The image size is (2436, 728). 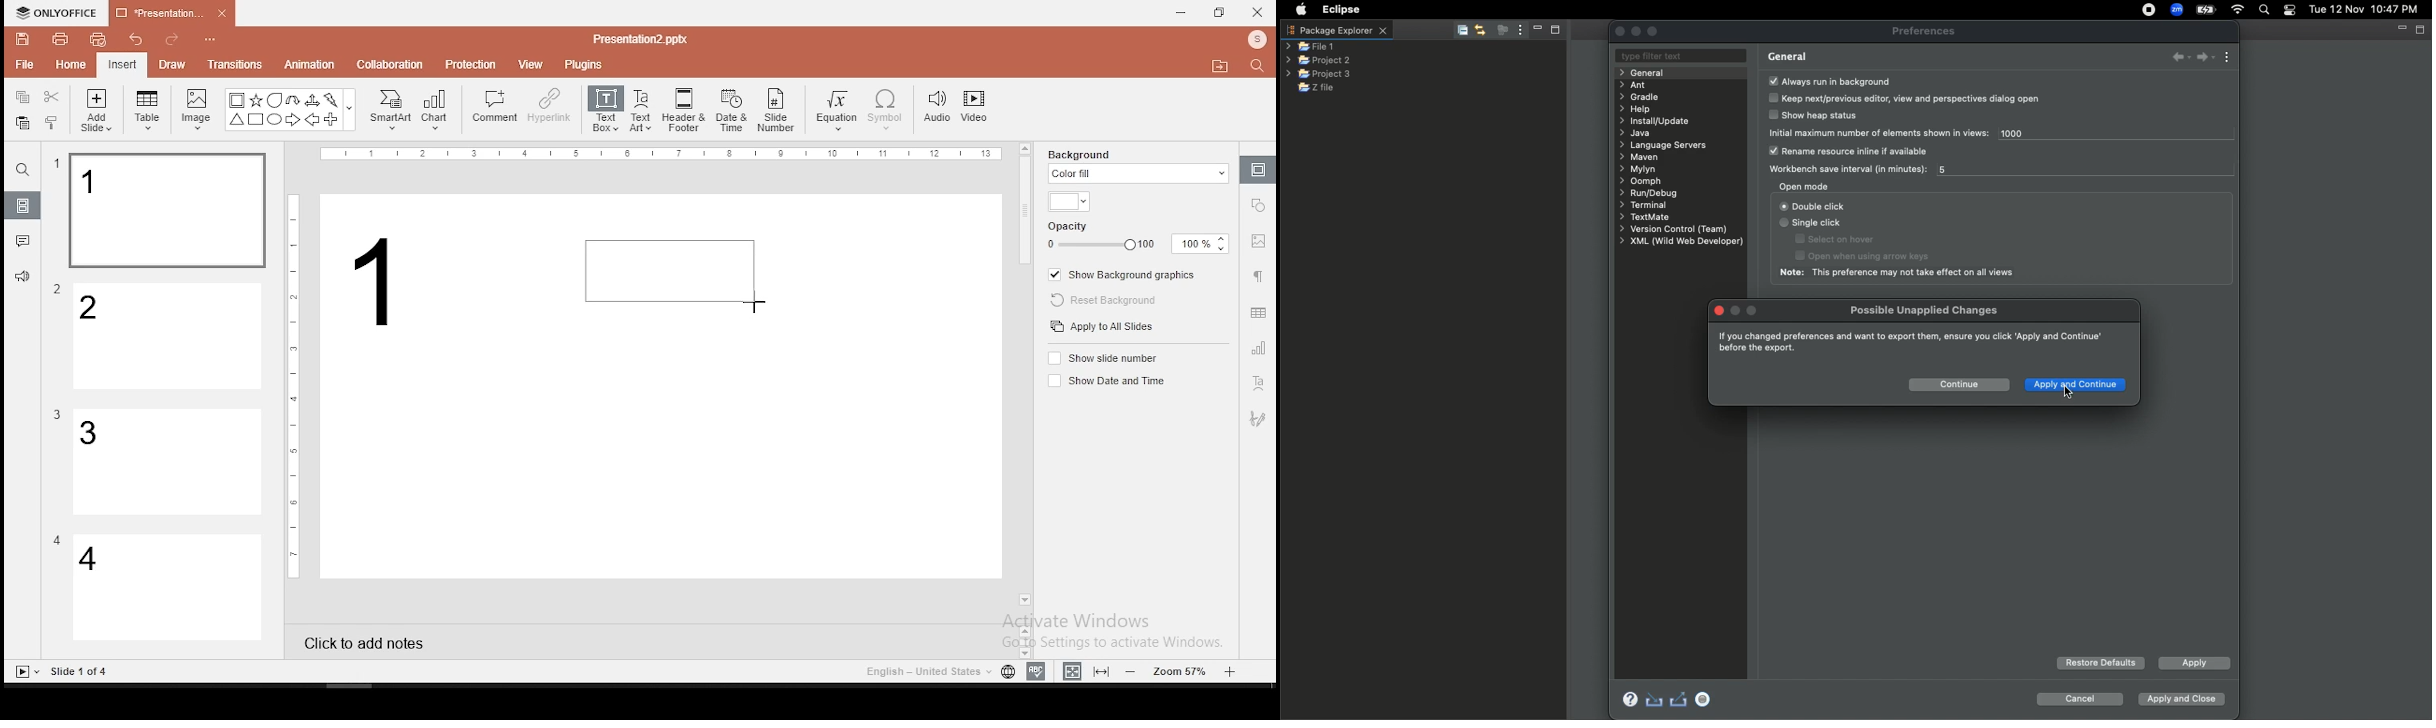 I want to click on clone formatting, so click(x=52, y=122).